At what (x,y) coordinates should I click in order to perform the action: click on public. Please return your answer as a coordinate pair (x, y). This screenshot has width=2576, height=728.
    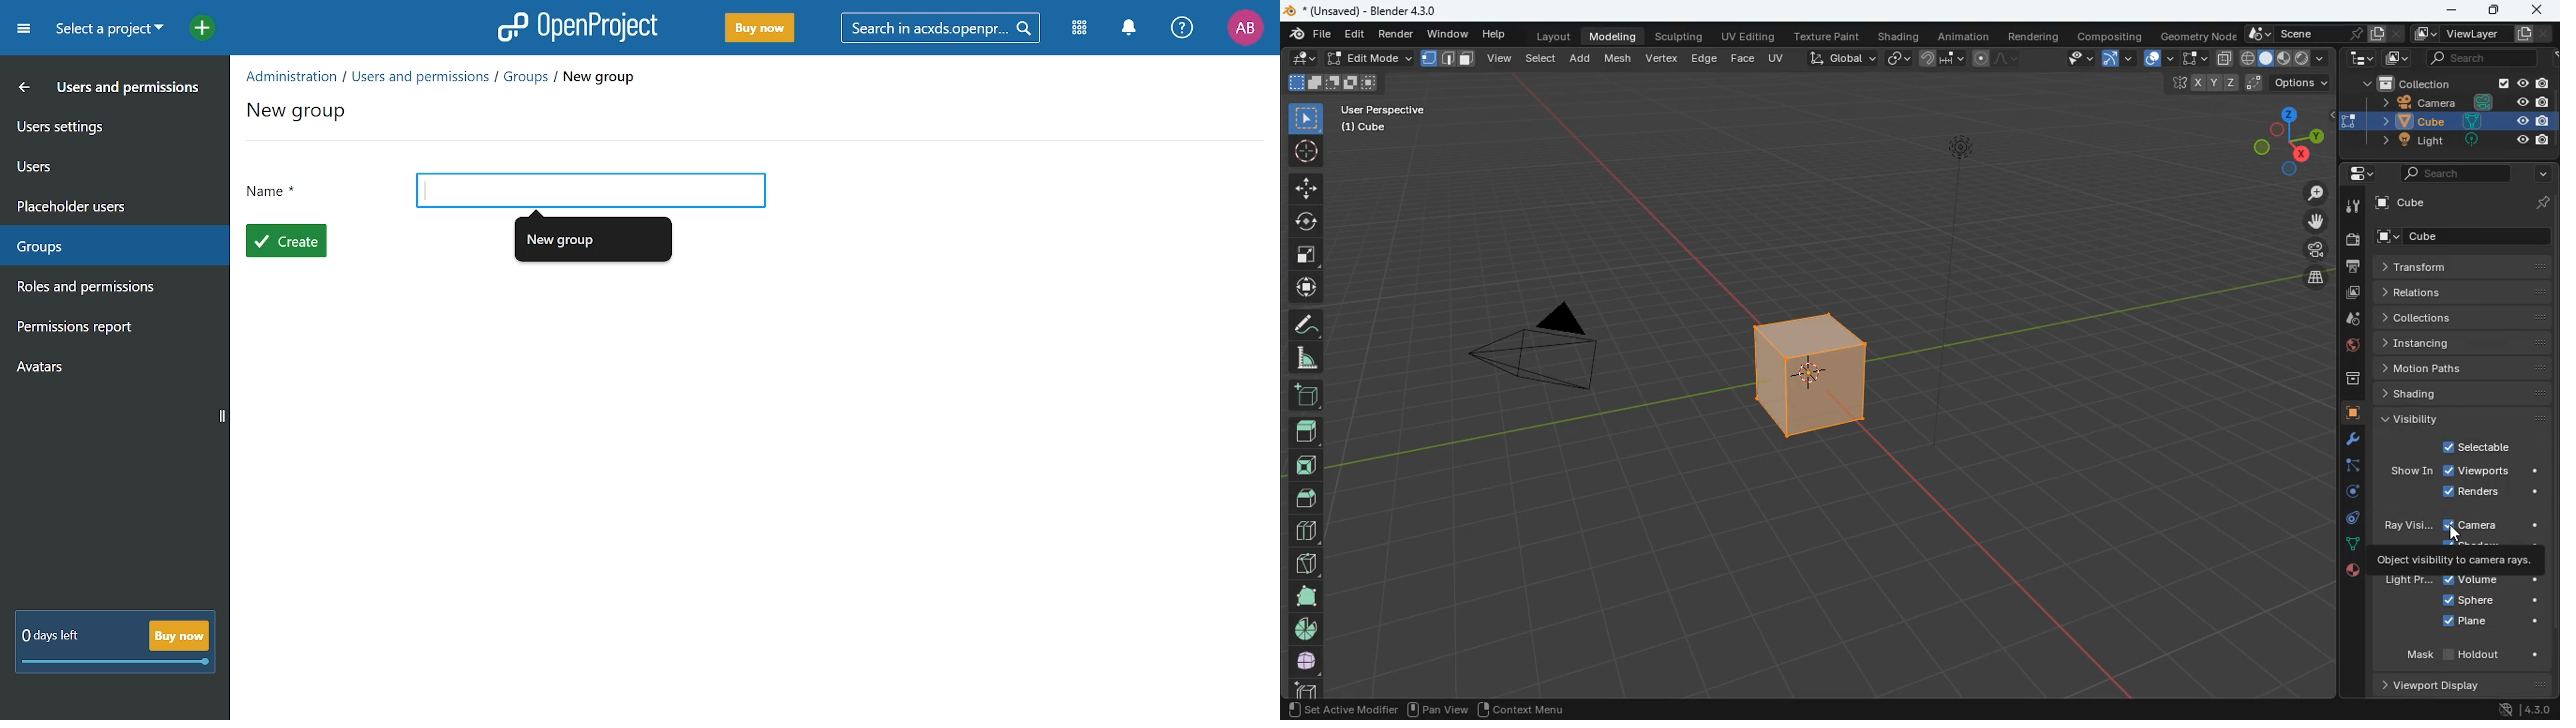
    Looking at the image, I should click on (2352, 570).